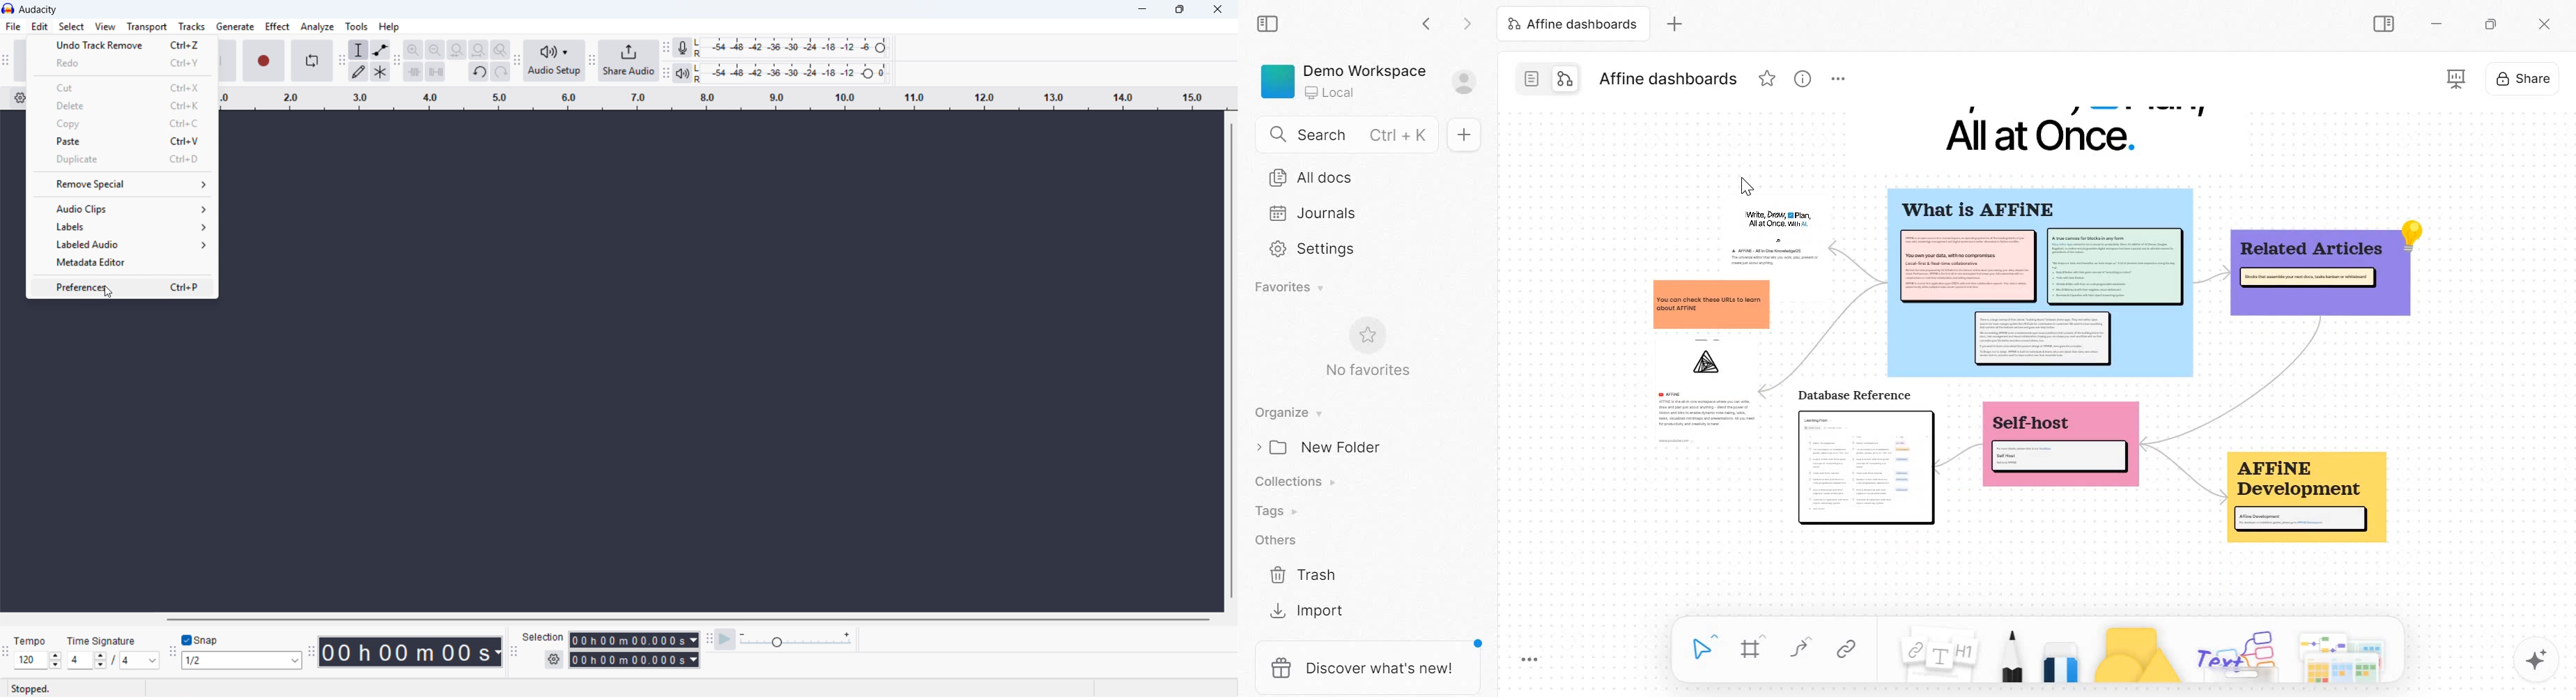 The image size is (2576, 700). Describe the element at coordinates (1288, 287) in the screenshot. I see `Favorites` at that location.